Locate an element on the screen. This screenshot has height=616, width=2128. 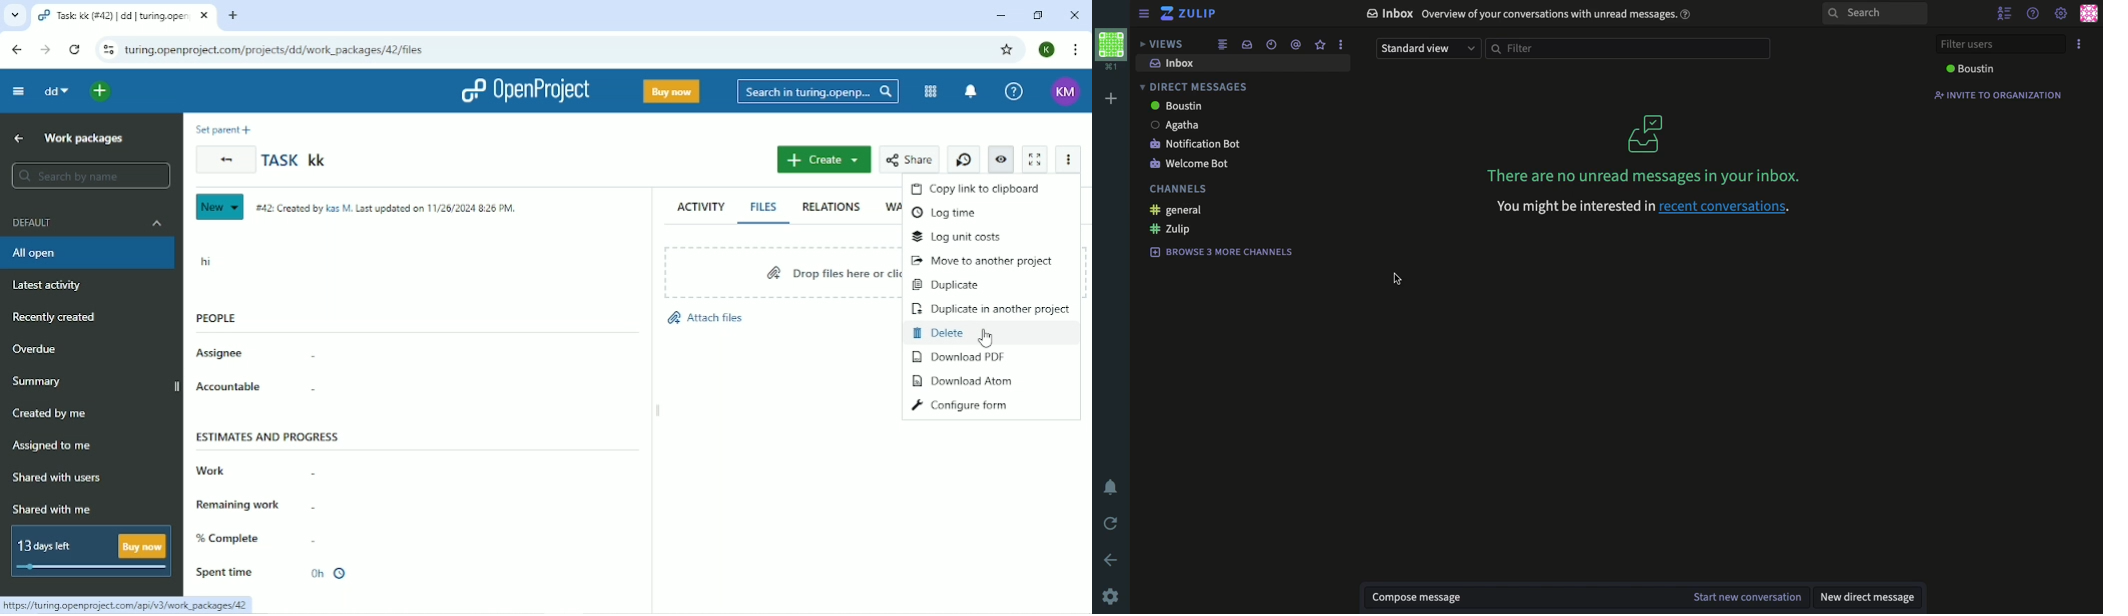
recent conversations. is located at coordinates (1728, 209).